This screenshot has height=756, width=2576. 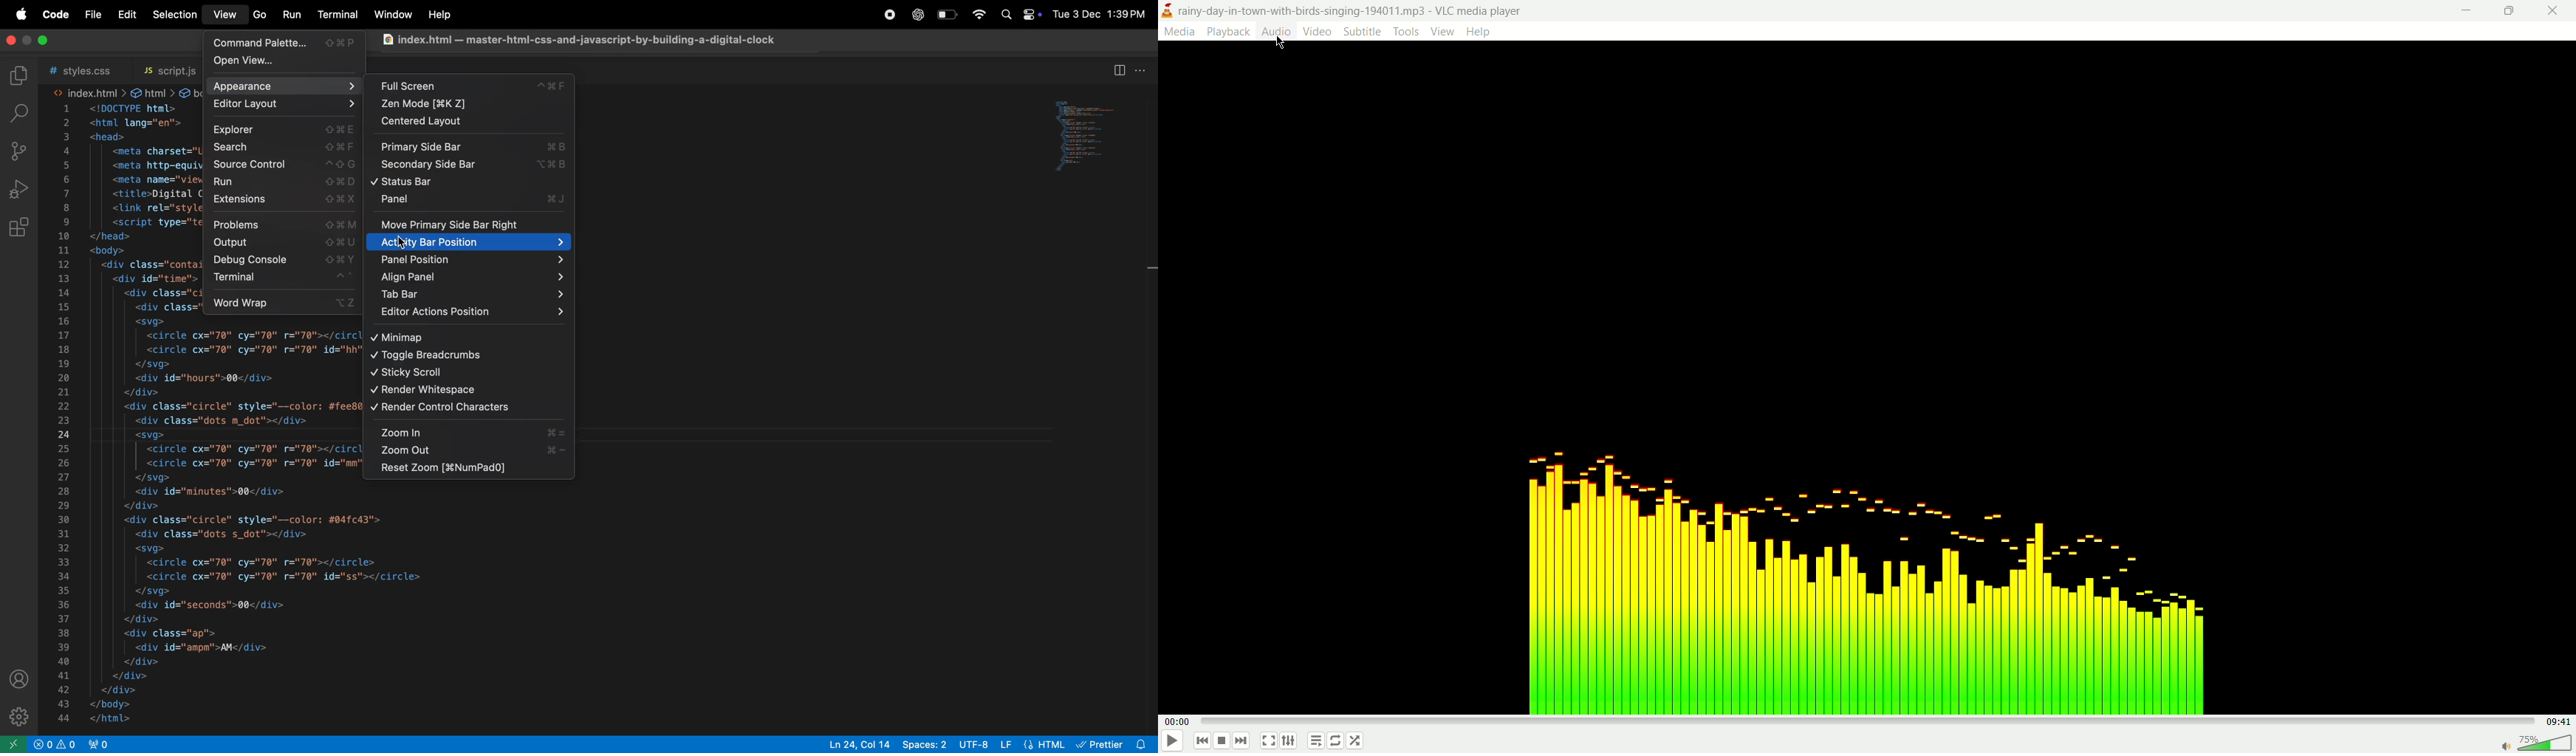 What do you see at coordinates (1318, 30) in the screenshot?
I see `video` at bounding box center [1318, 30].